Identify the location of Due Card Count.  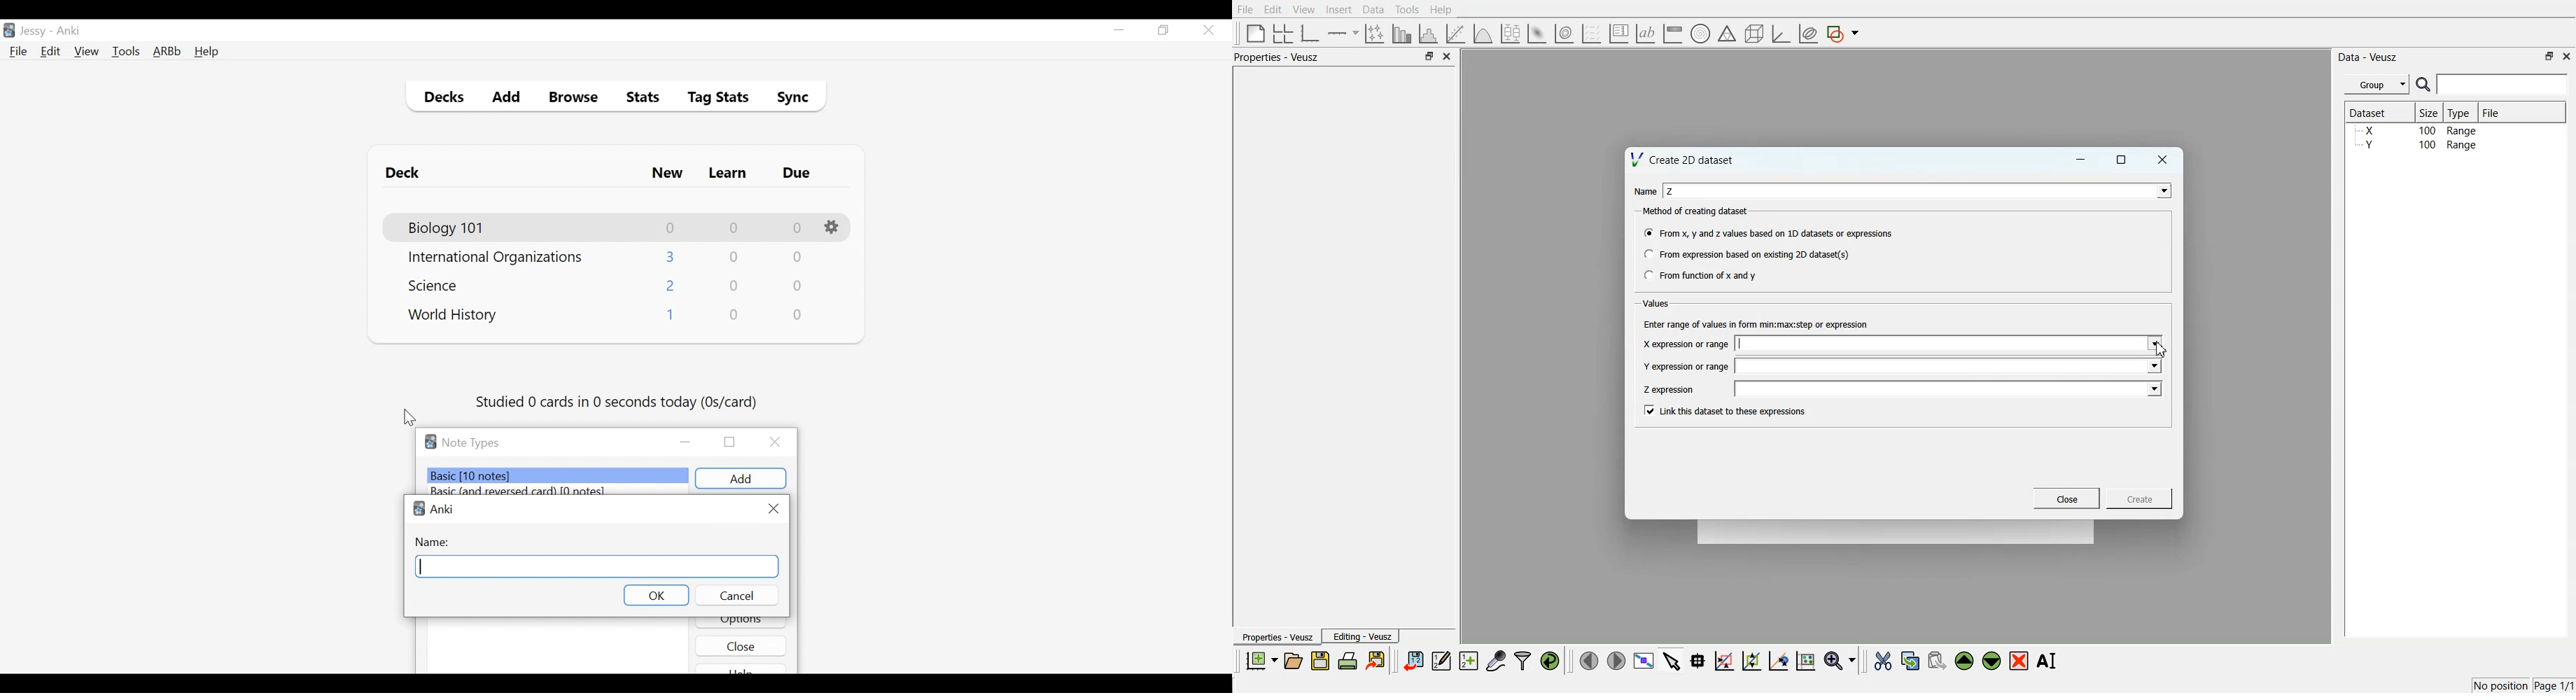
(798, 287).